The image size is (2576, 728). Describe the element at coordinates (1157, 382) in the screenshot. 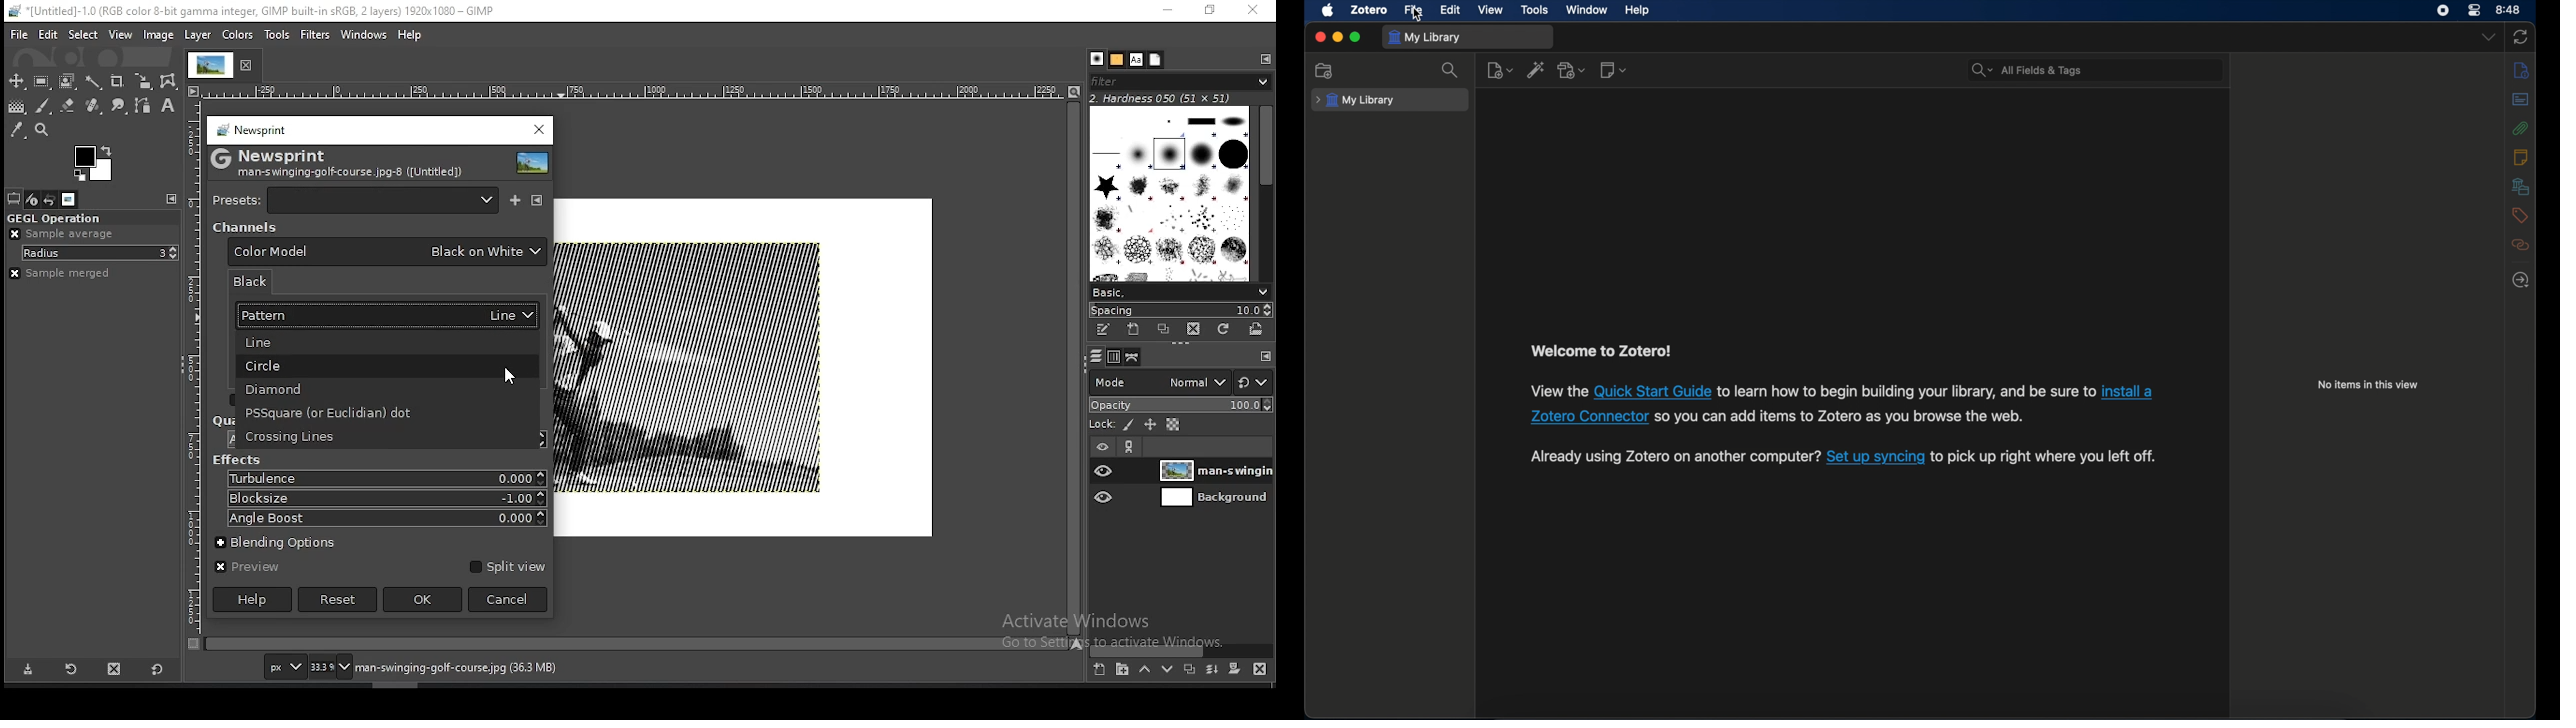

I see `blend mode` at that location.